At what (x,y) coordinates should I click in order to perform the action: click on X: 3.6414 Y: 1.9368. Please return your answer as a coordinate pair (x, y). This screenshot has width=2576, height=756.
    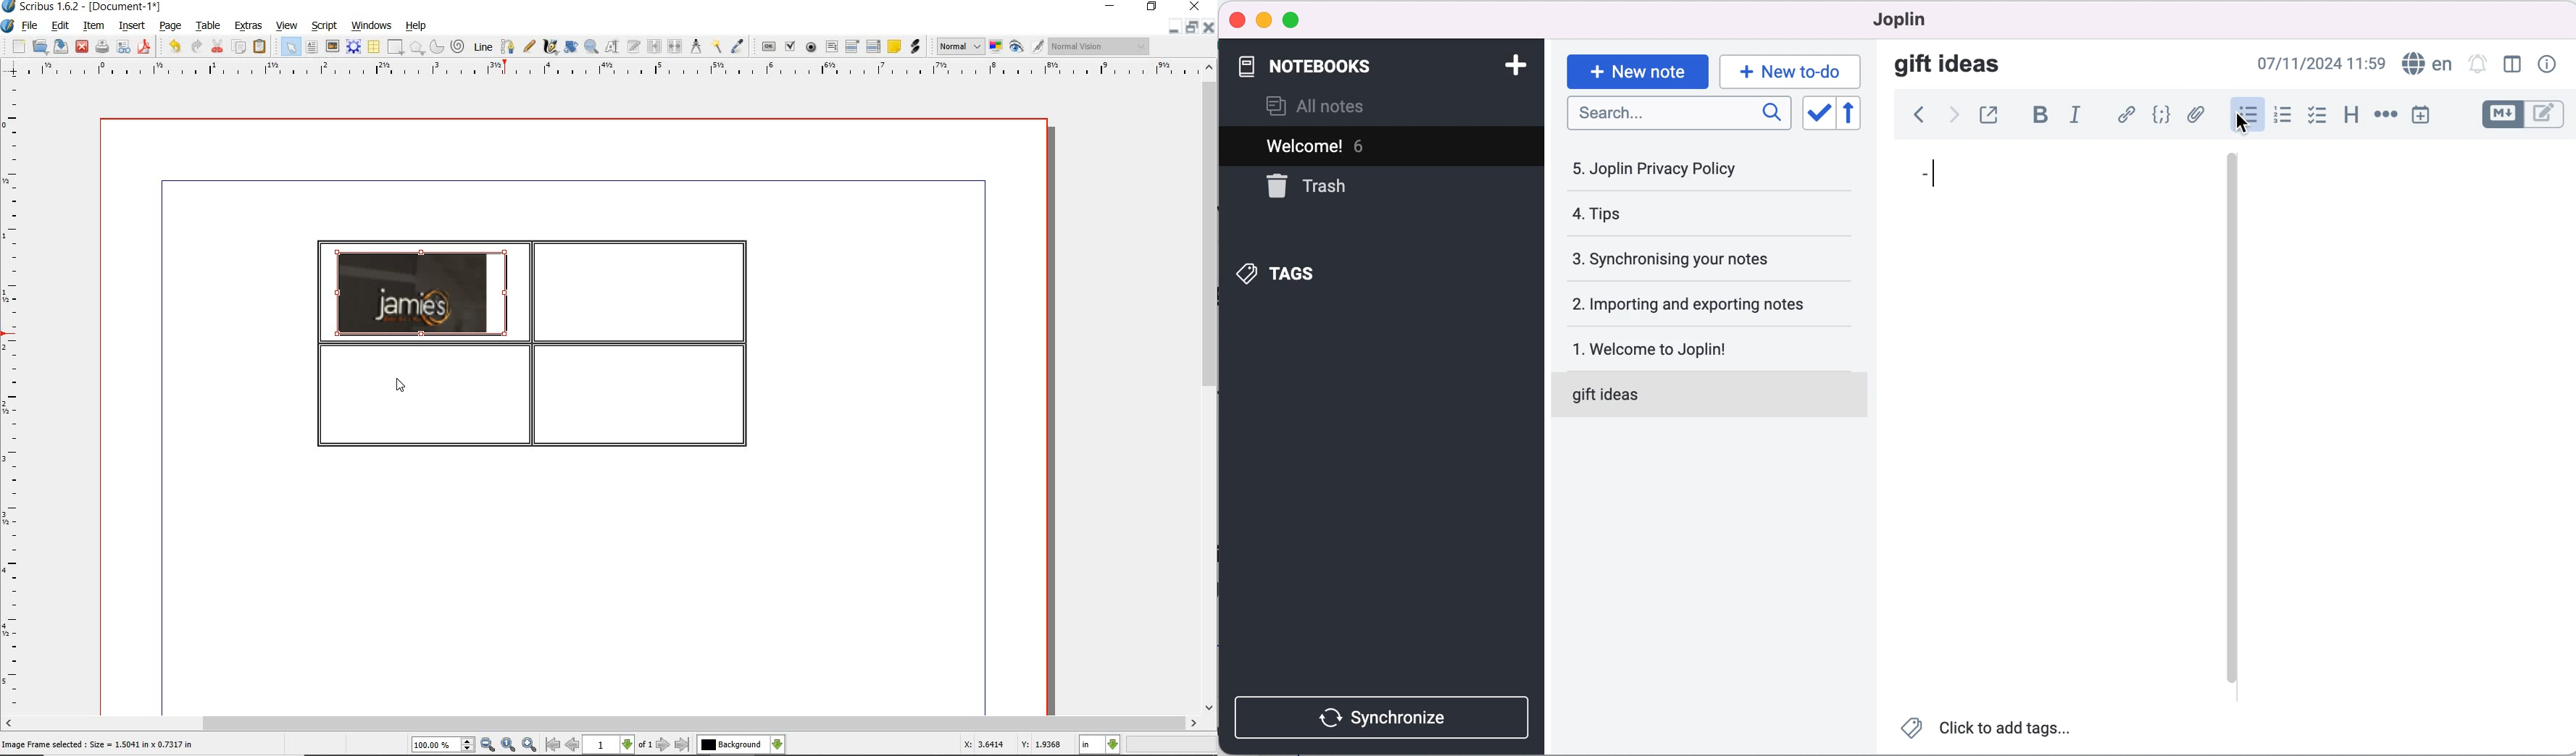
    Looking at the image, I should click on (1012, 745).